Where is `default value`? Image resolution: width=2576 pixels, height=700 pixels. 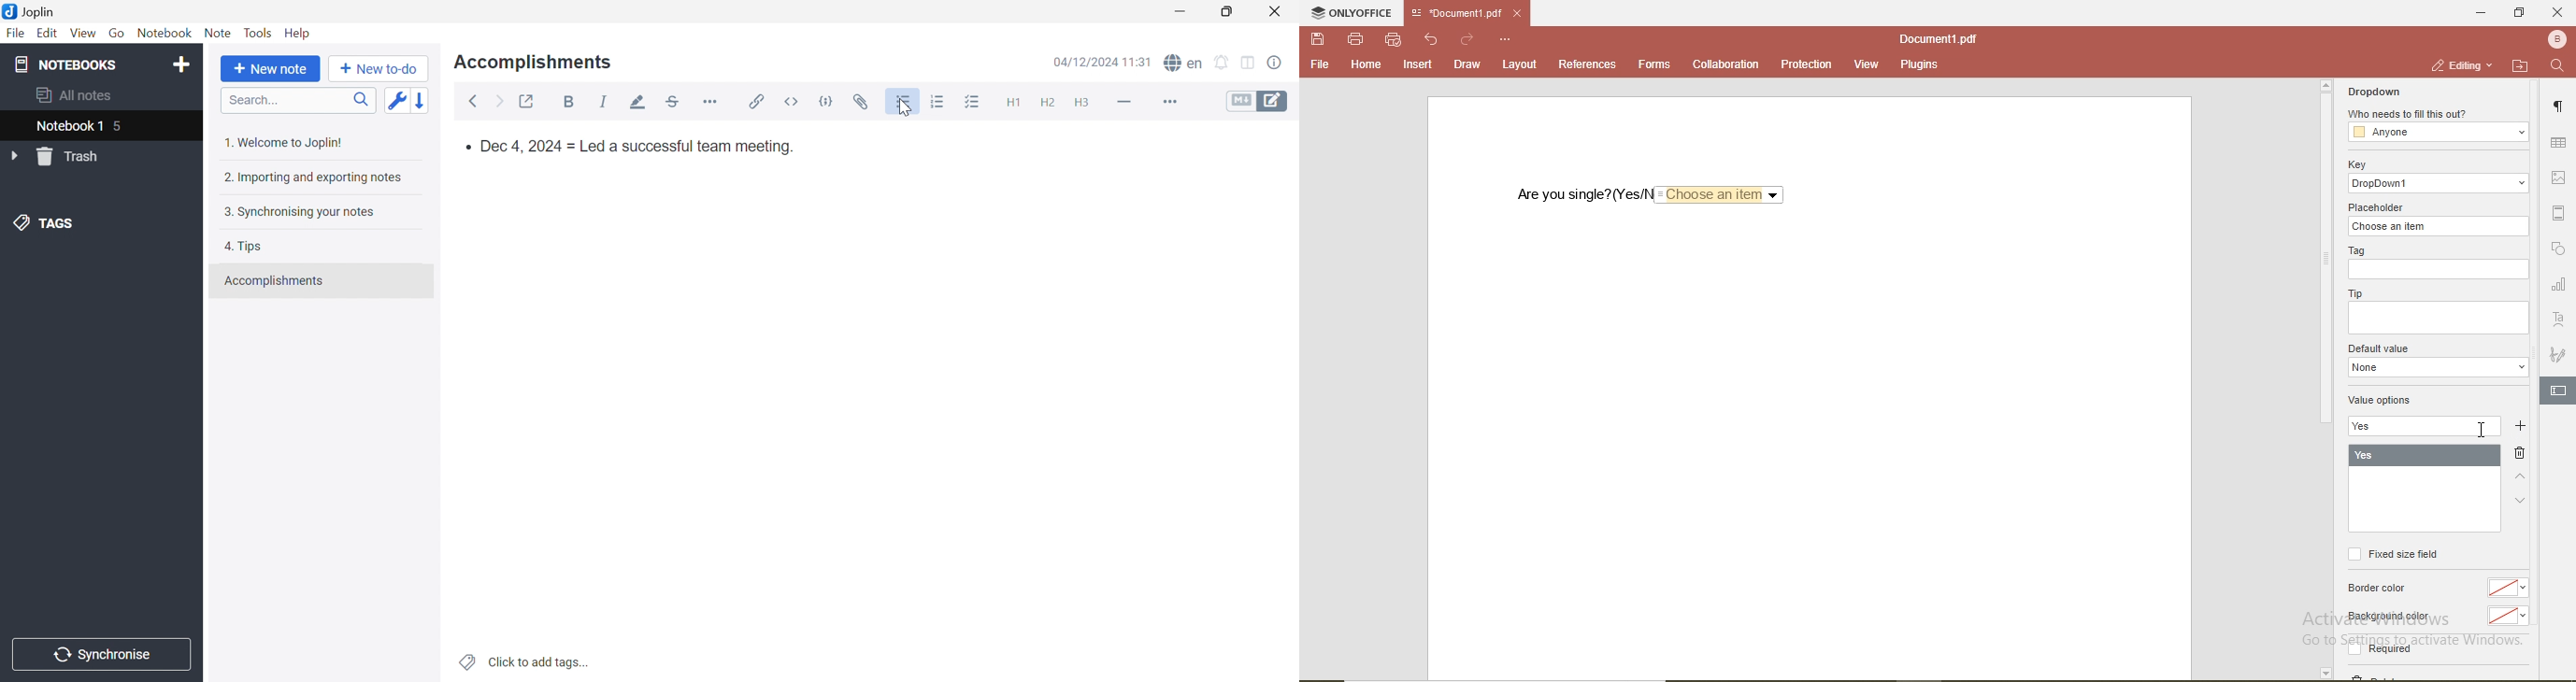 default value is located at coordinates (2381, 348).